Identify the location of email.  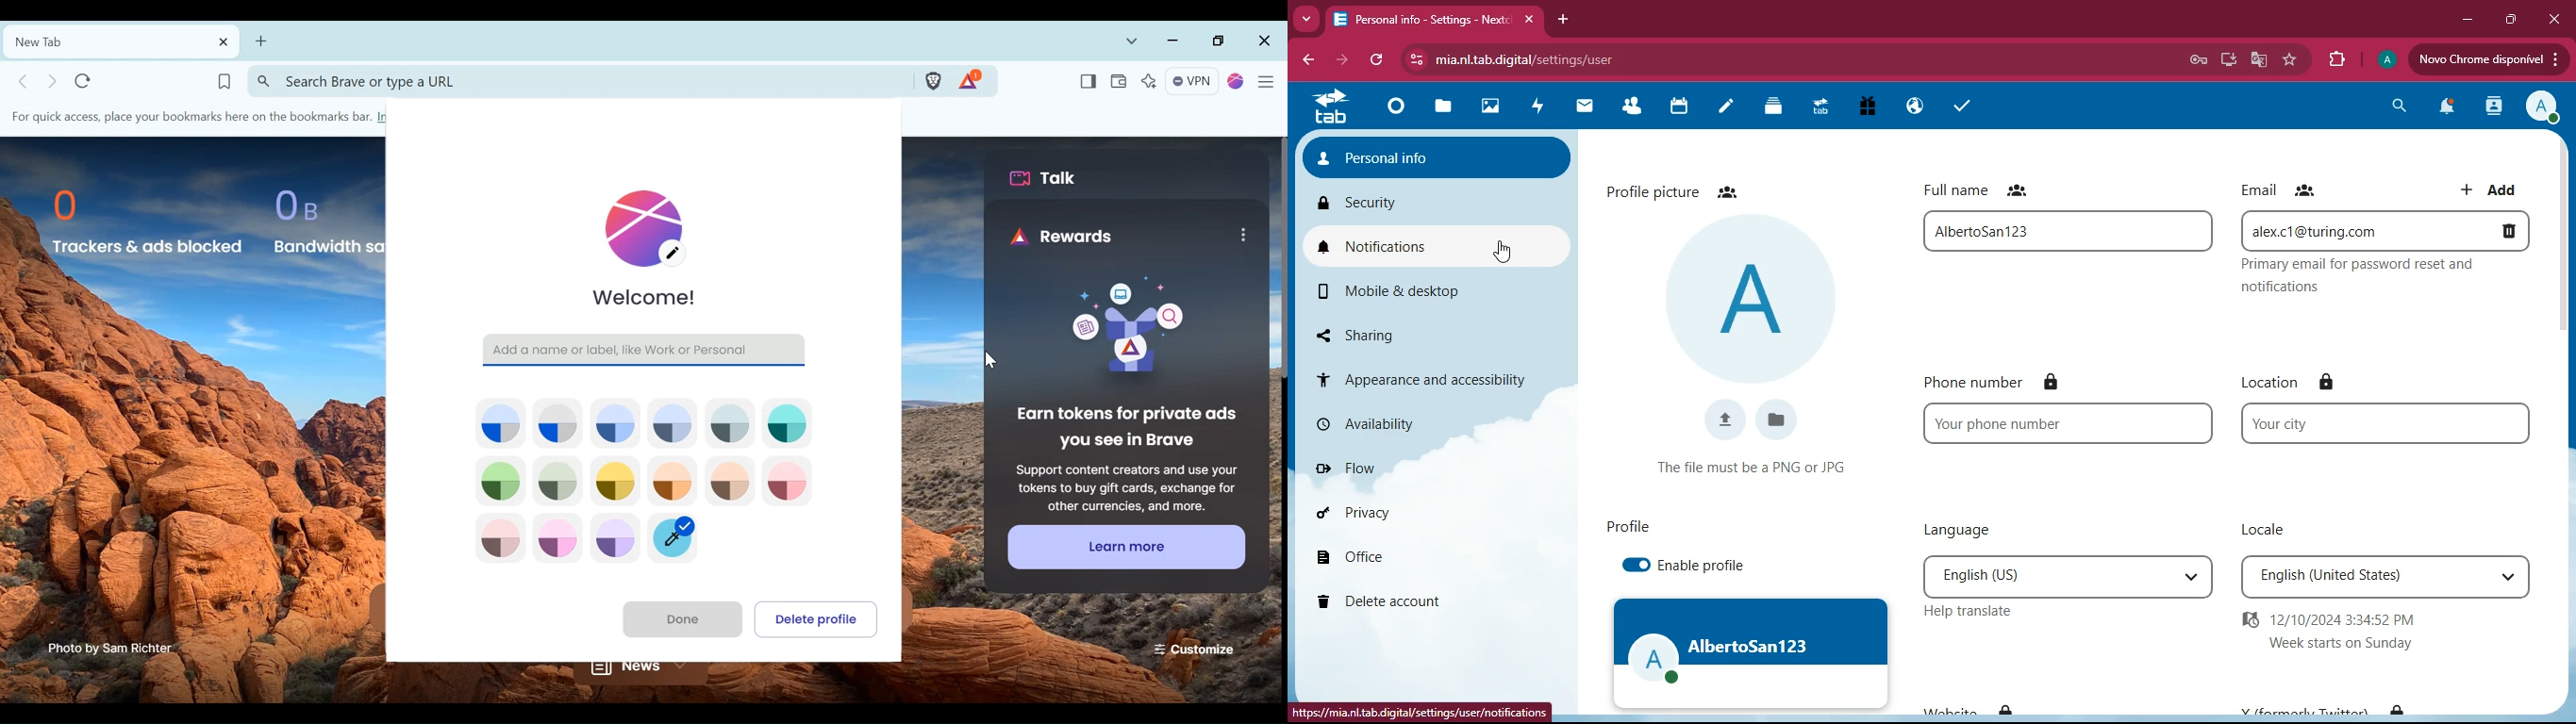
(2285, 189).